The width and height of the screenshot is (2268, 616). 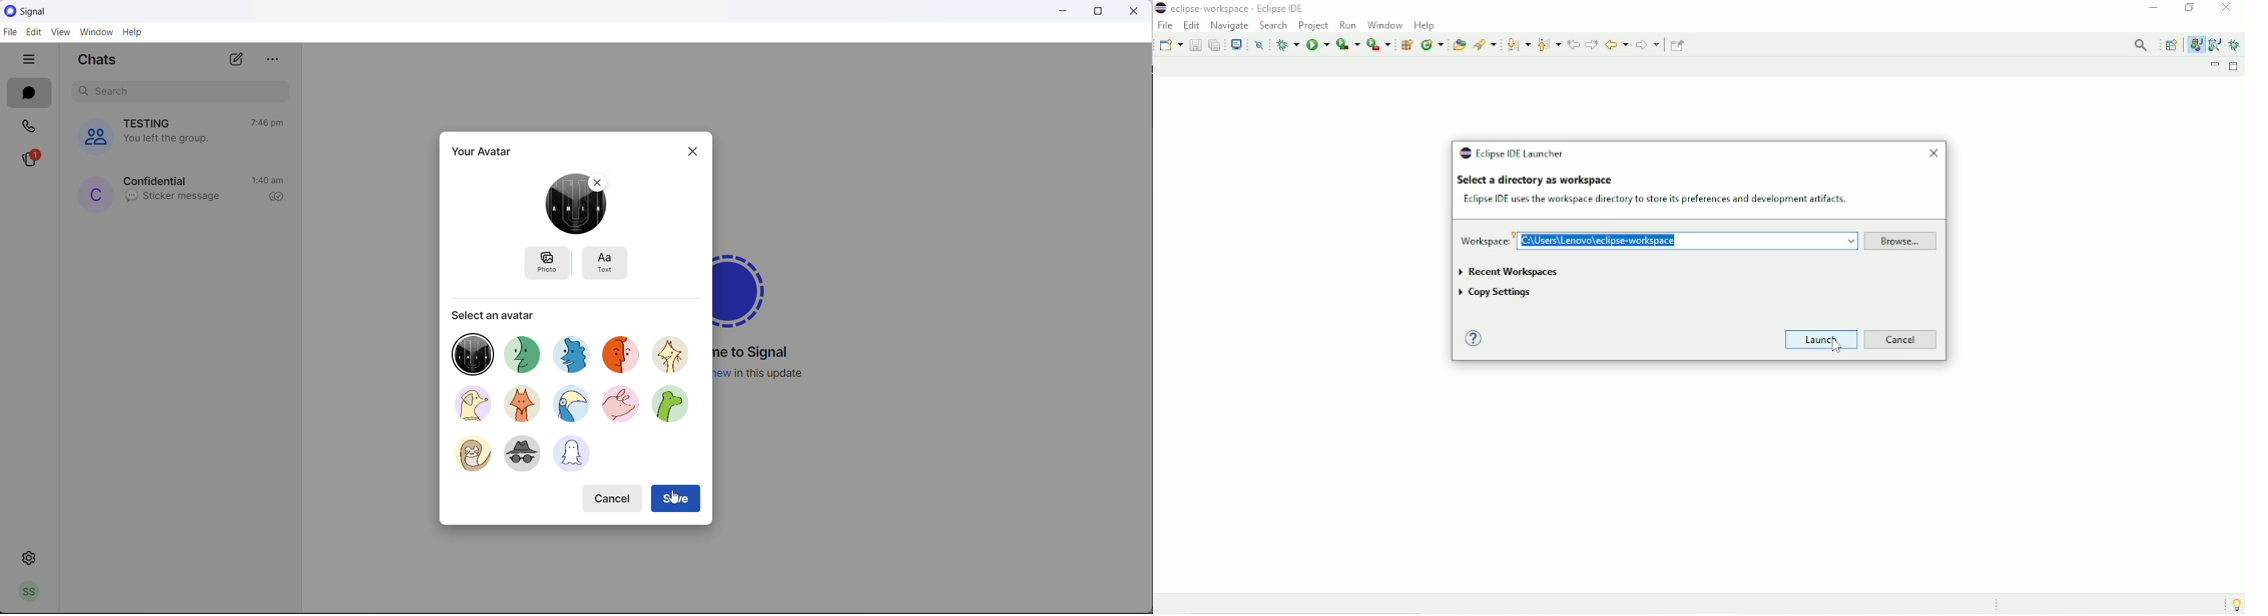 What do you see at coordinates (175, 138) in the screenshot?
I see `left group notification` at bounding box center [175, 138].